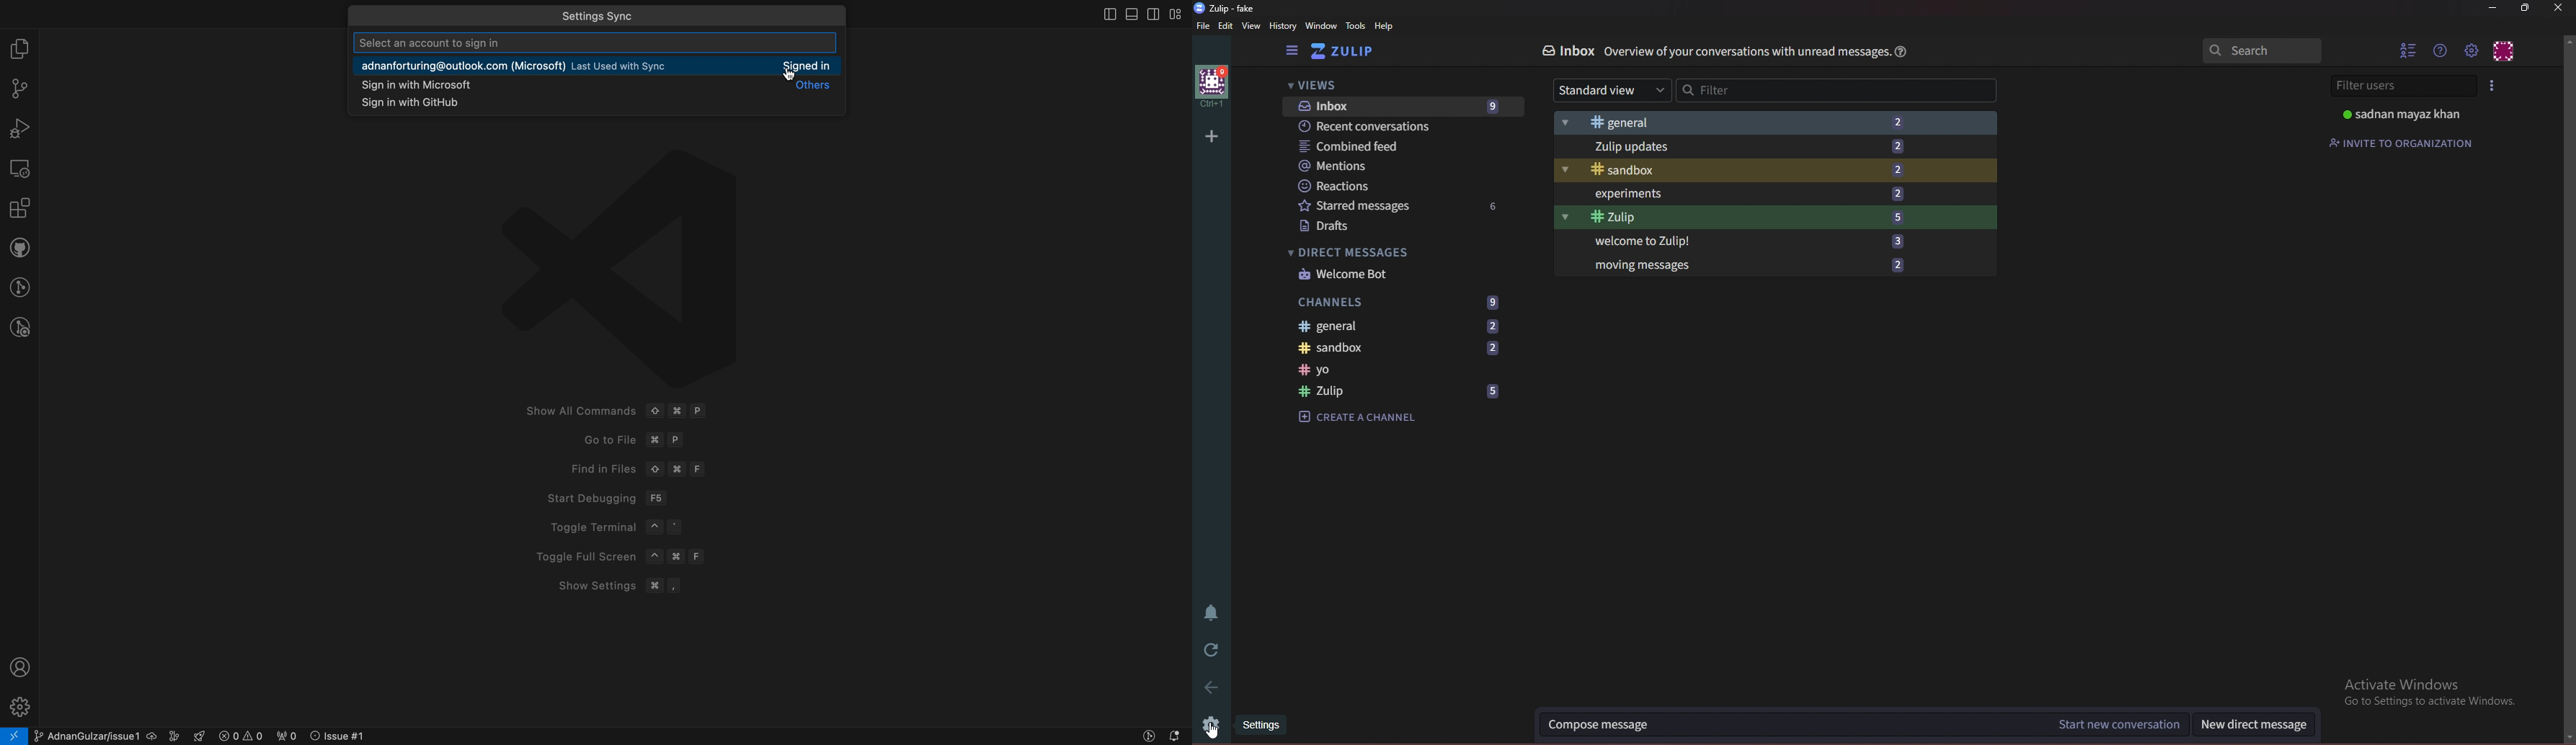 The width and height of the screenshot is (2576, 756). What do you see at coordinates (20, 127) in the screenshot?
I see `debugger` at bounding box center [20, 127].